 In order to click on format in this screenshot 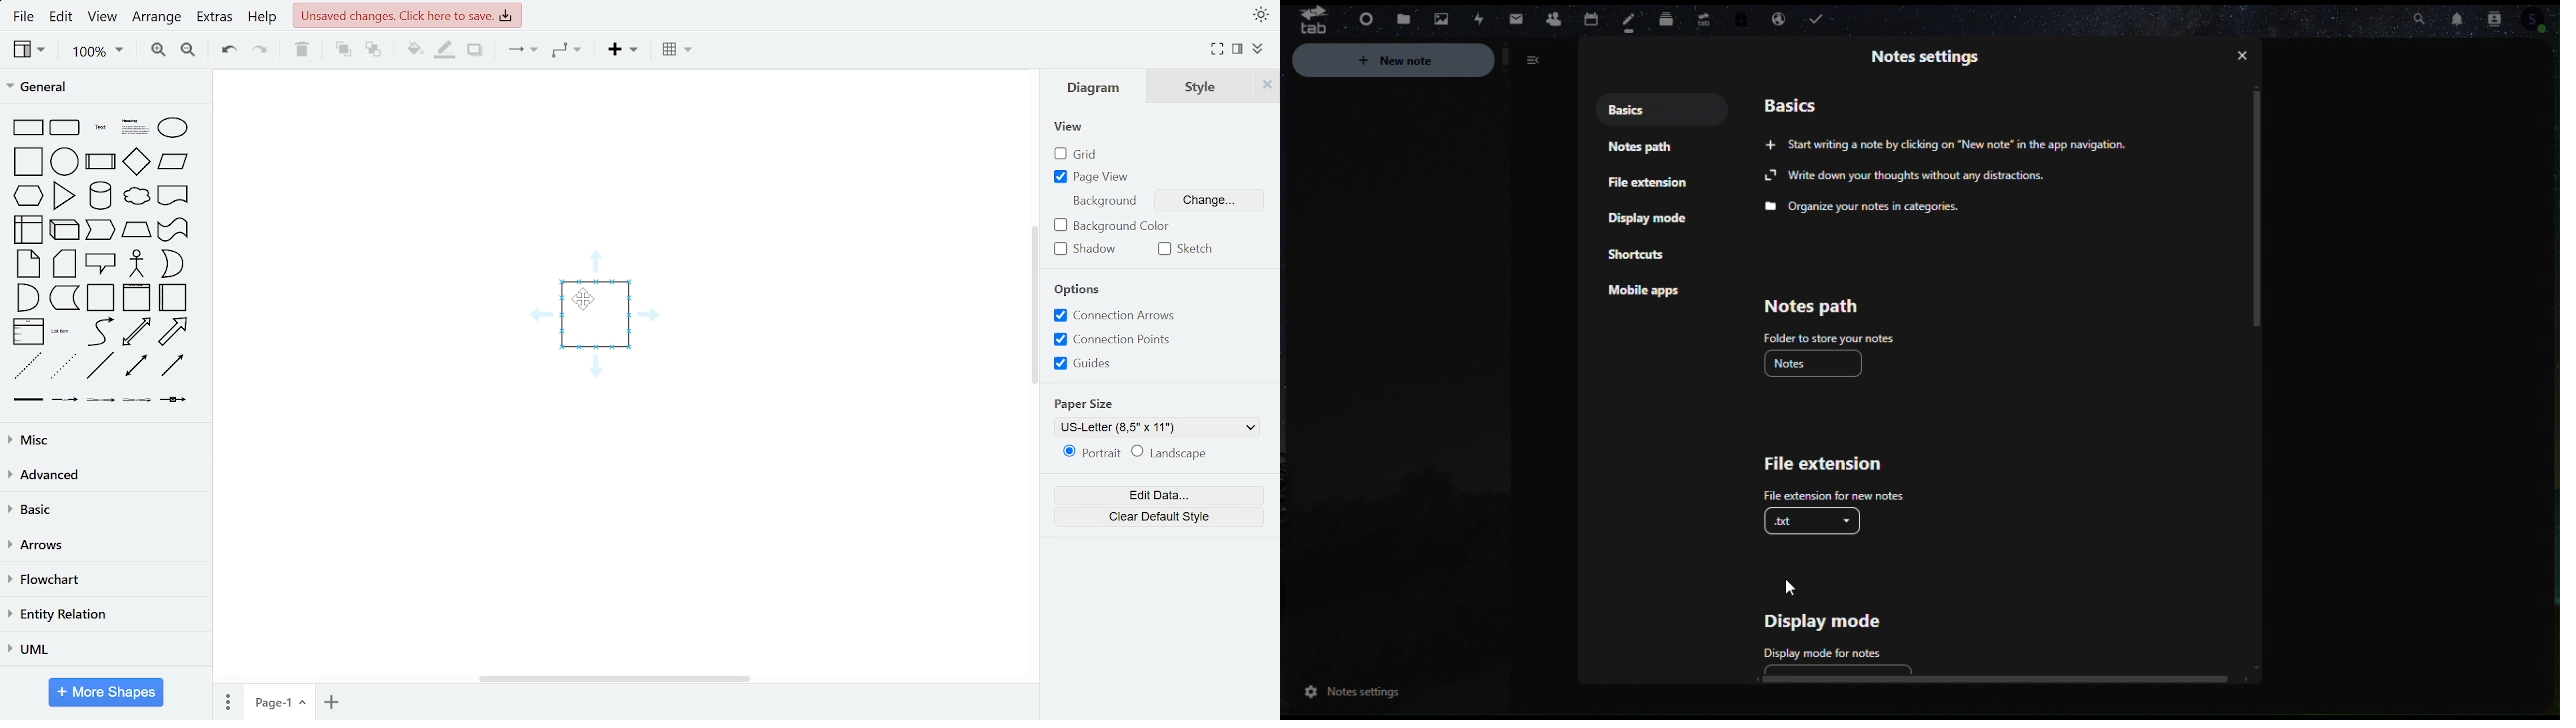, I will do `click(1238, 49)`.